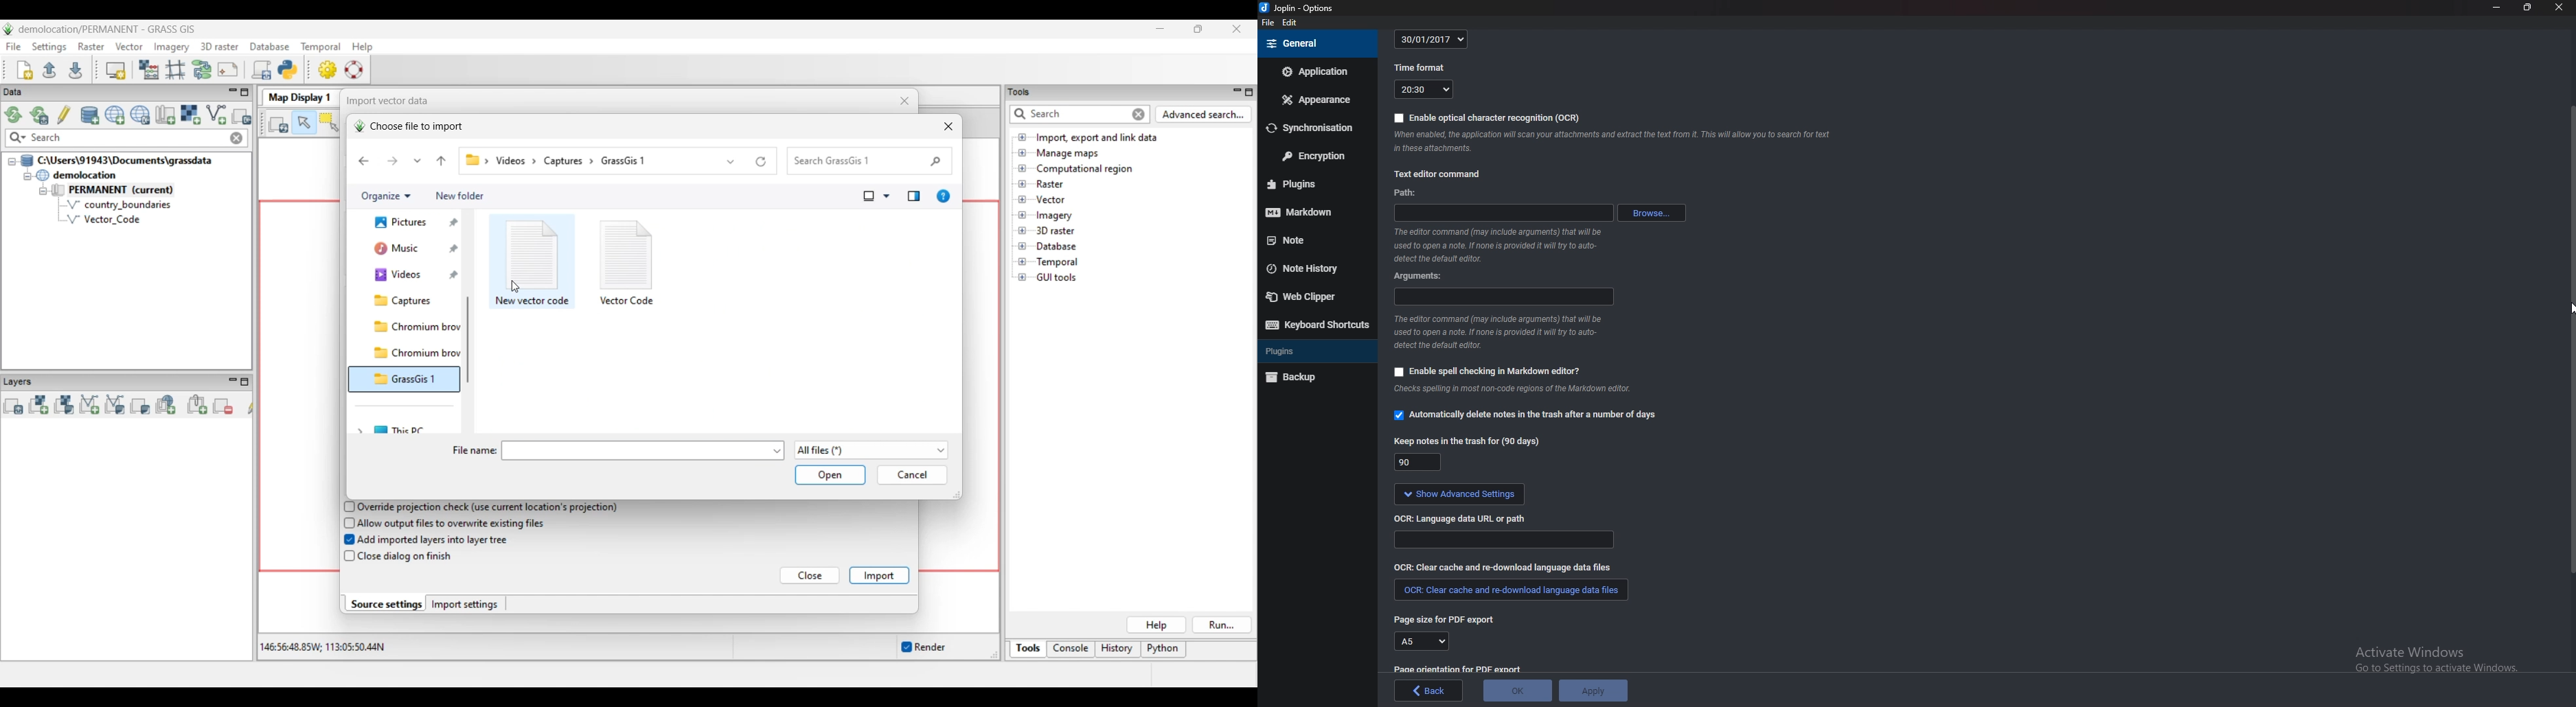  What do you see at coordinates (1310, 270) in the screenshot?
I see `Note history` at bounding box center [1310, 270].